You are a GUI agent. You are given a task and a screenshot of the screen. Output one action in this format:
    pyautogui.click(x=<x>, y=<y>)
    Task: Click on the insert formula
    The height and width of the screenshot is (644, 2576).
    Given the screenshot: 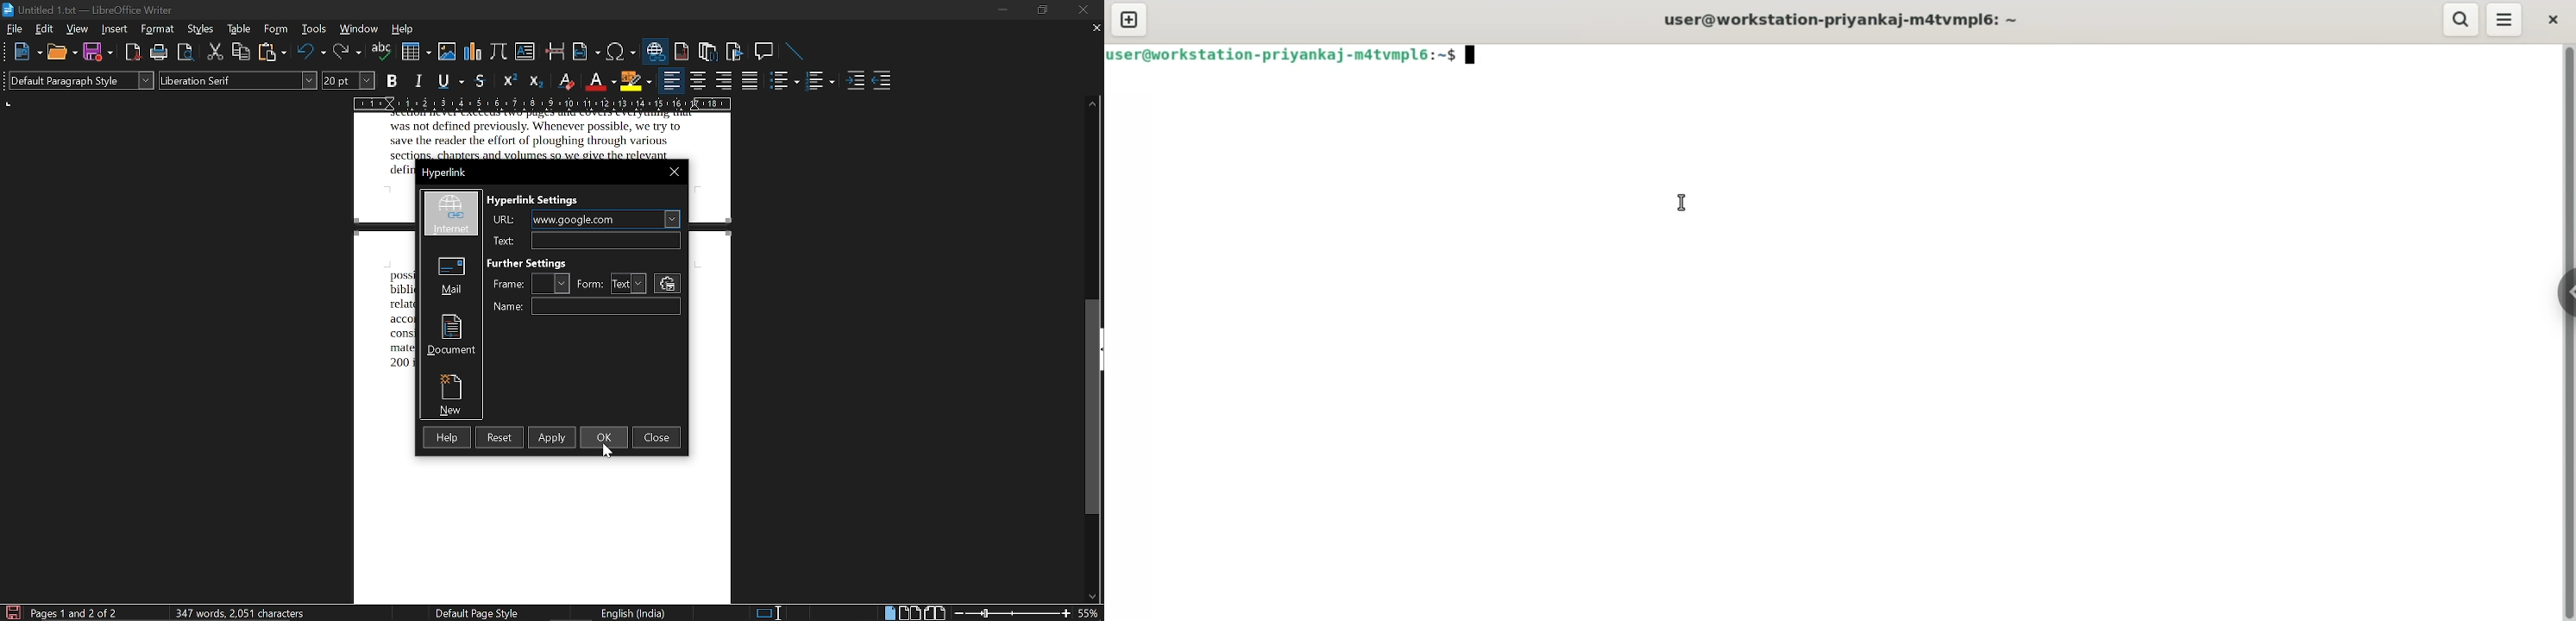 What is the action you would take?
    pyautogui.click(x=499, y=53)
    